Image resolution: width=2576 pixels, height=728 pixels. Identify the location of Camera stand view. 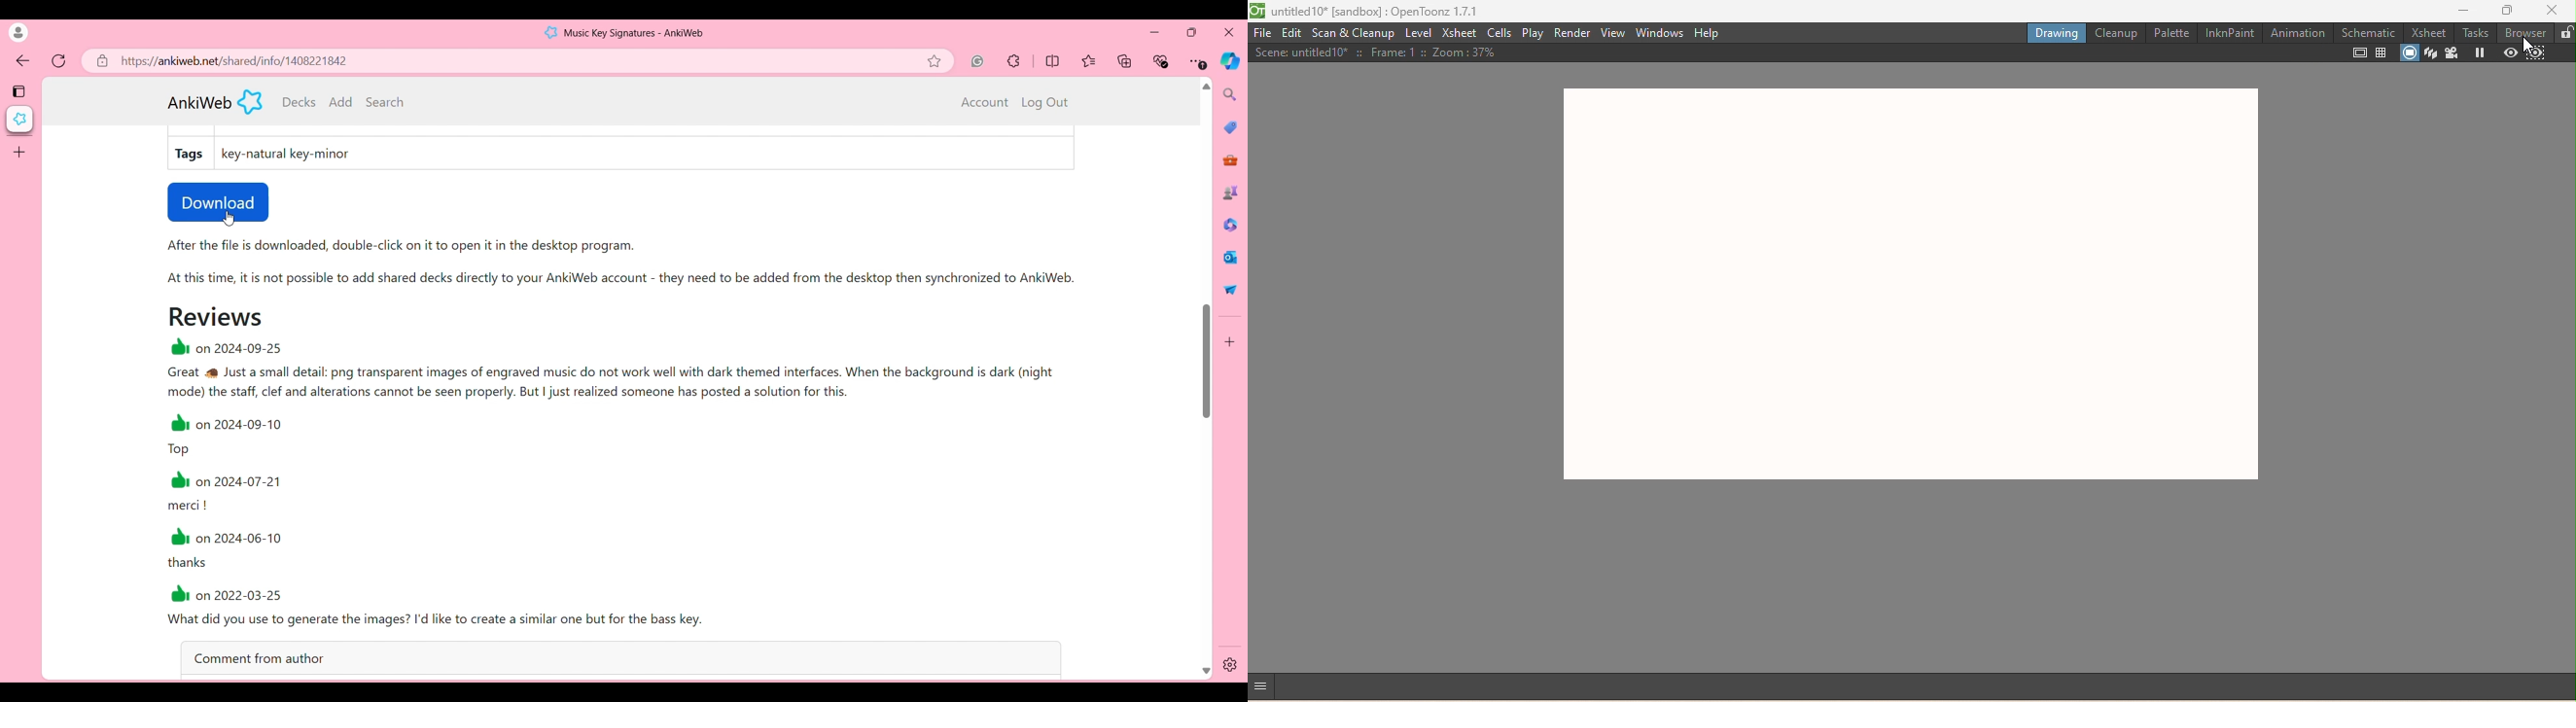
(2408, 52).